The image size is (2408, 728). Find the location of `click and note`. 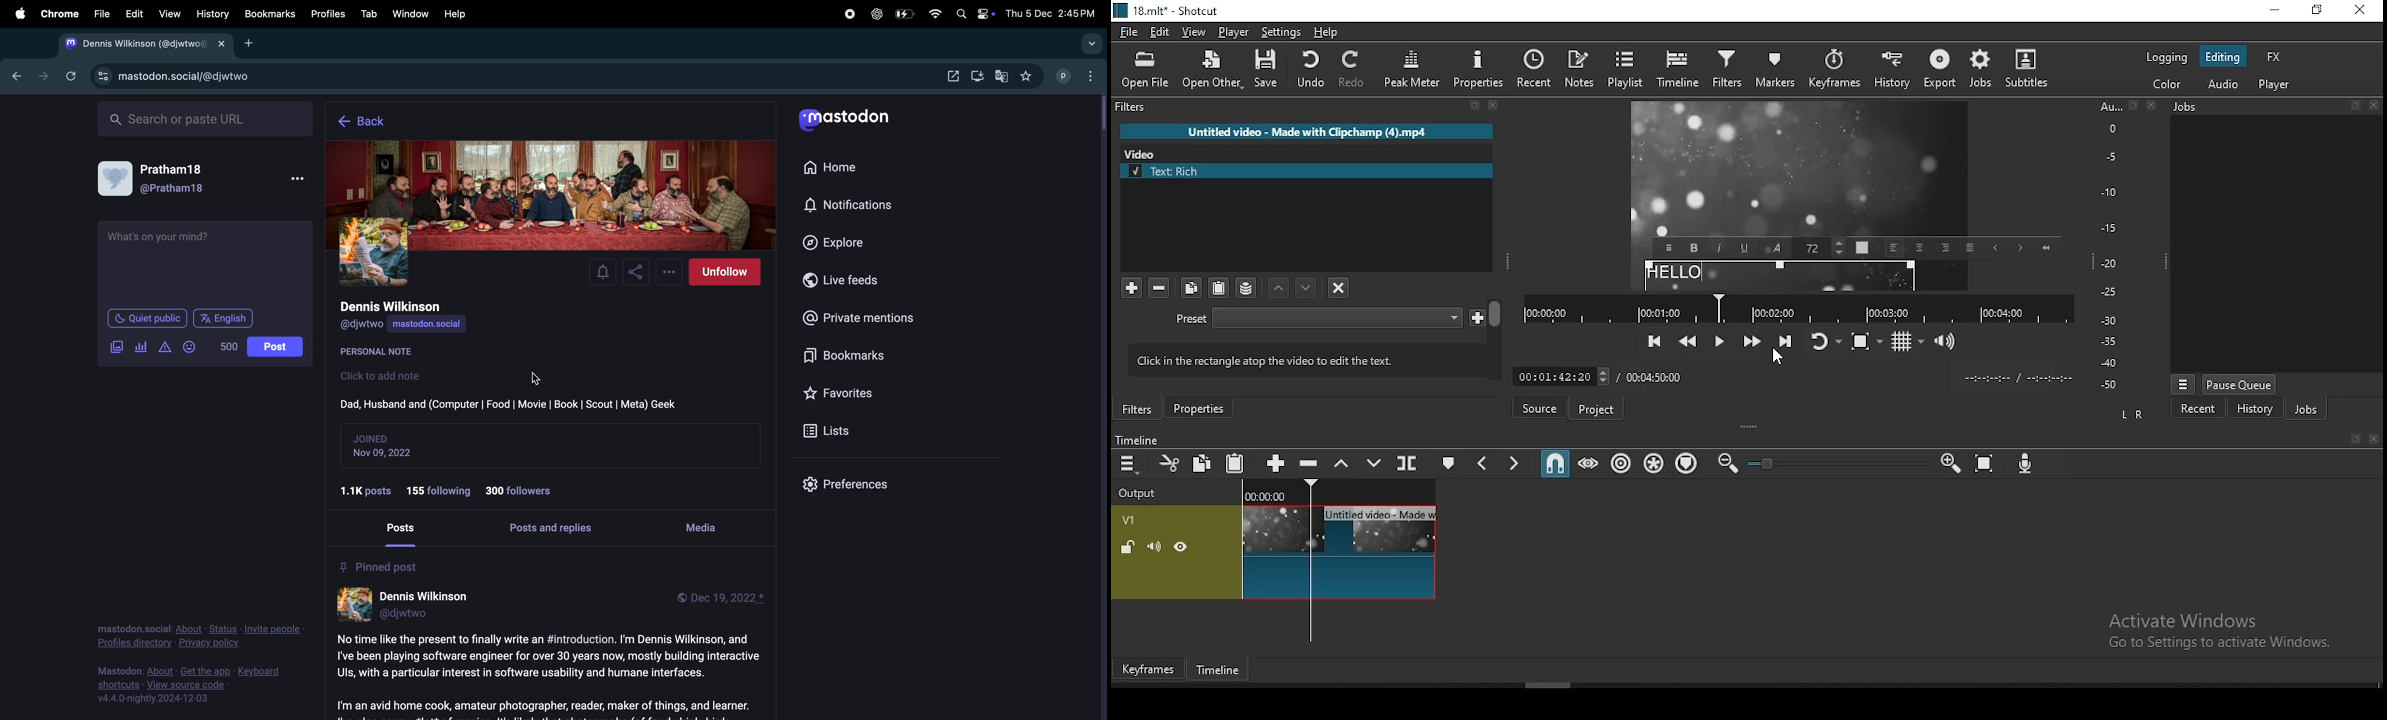

click and note is located at coordinates (384, 377).